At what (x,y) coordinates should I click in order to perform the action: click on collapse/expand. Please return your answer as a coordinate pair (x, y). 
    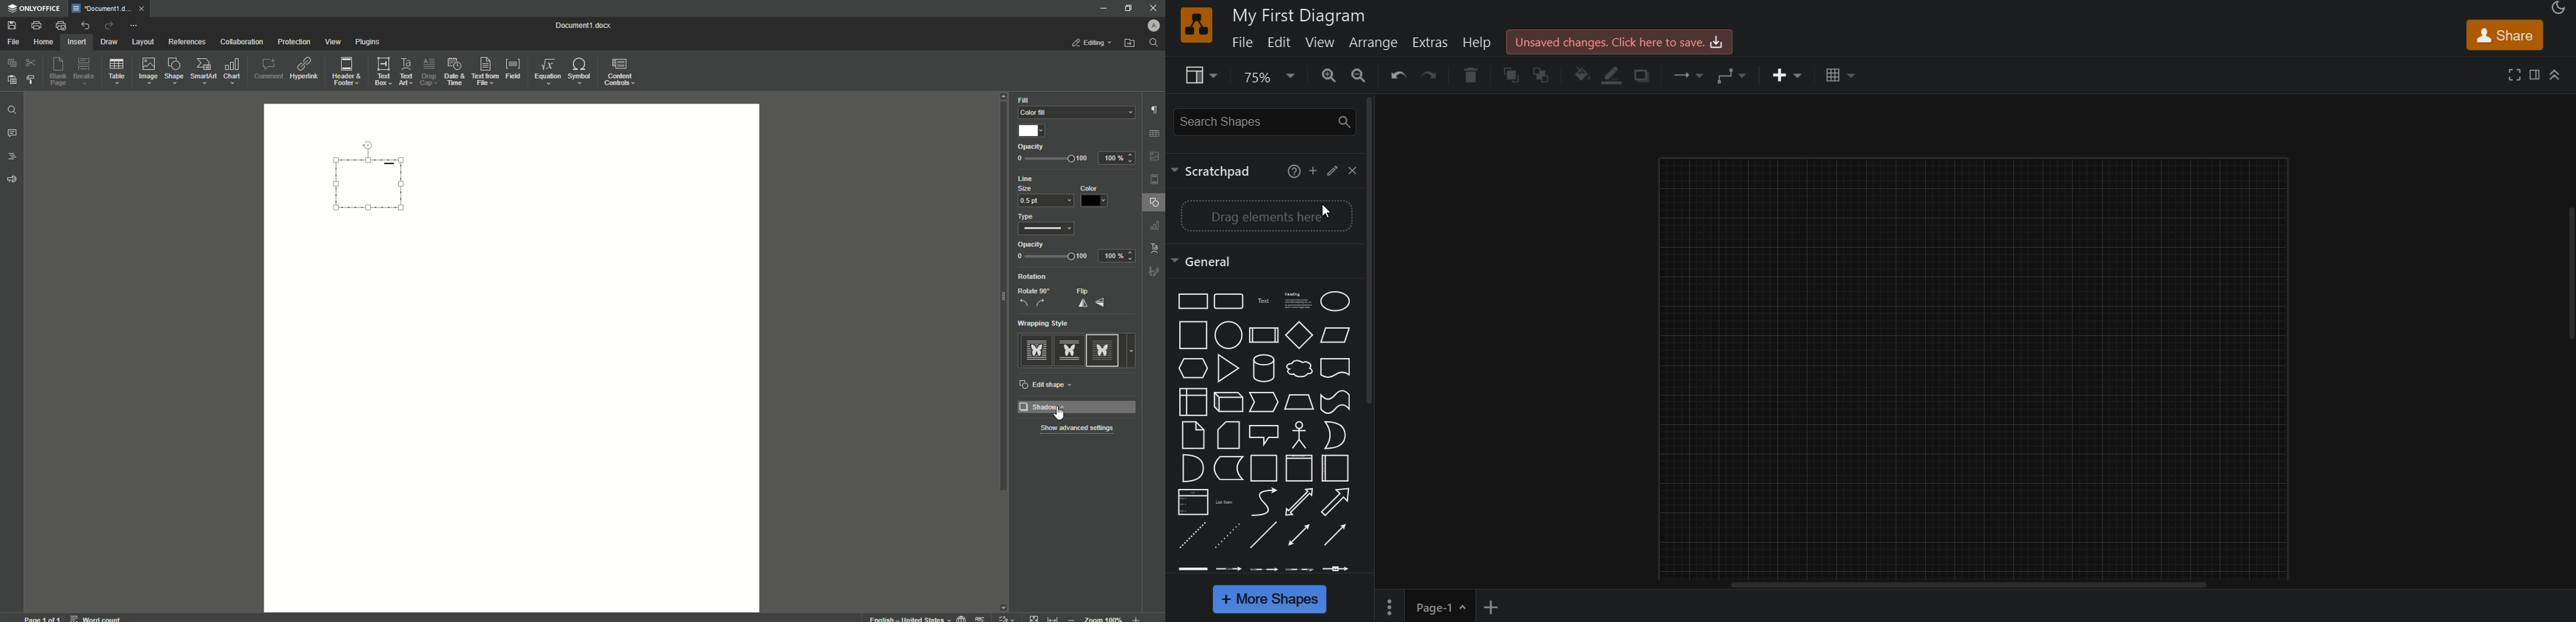
    Looking at the image, I should click on (2558, 75).